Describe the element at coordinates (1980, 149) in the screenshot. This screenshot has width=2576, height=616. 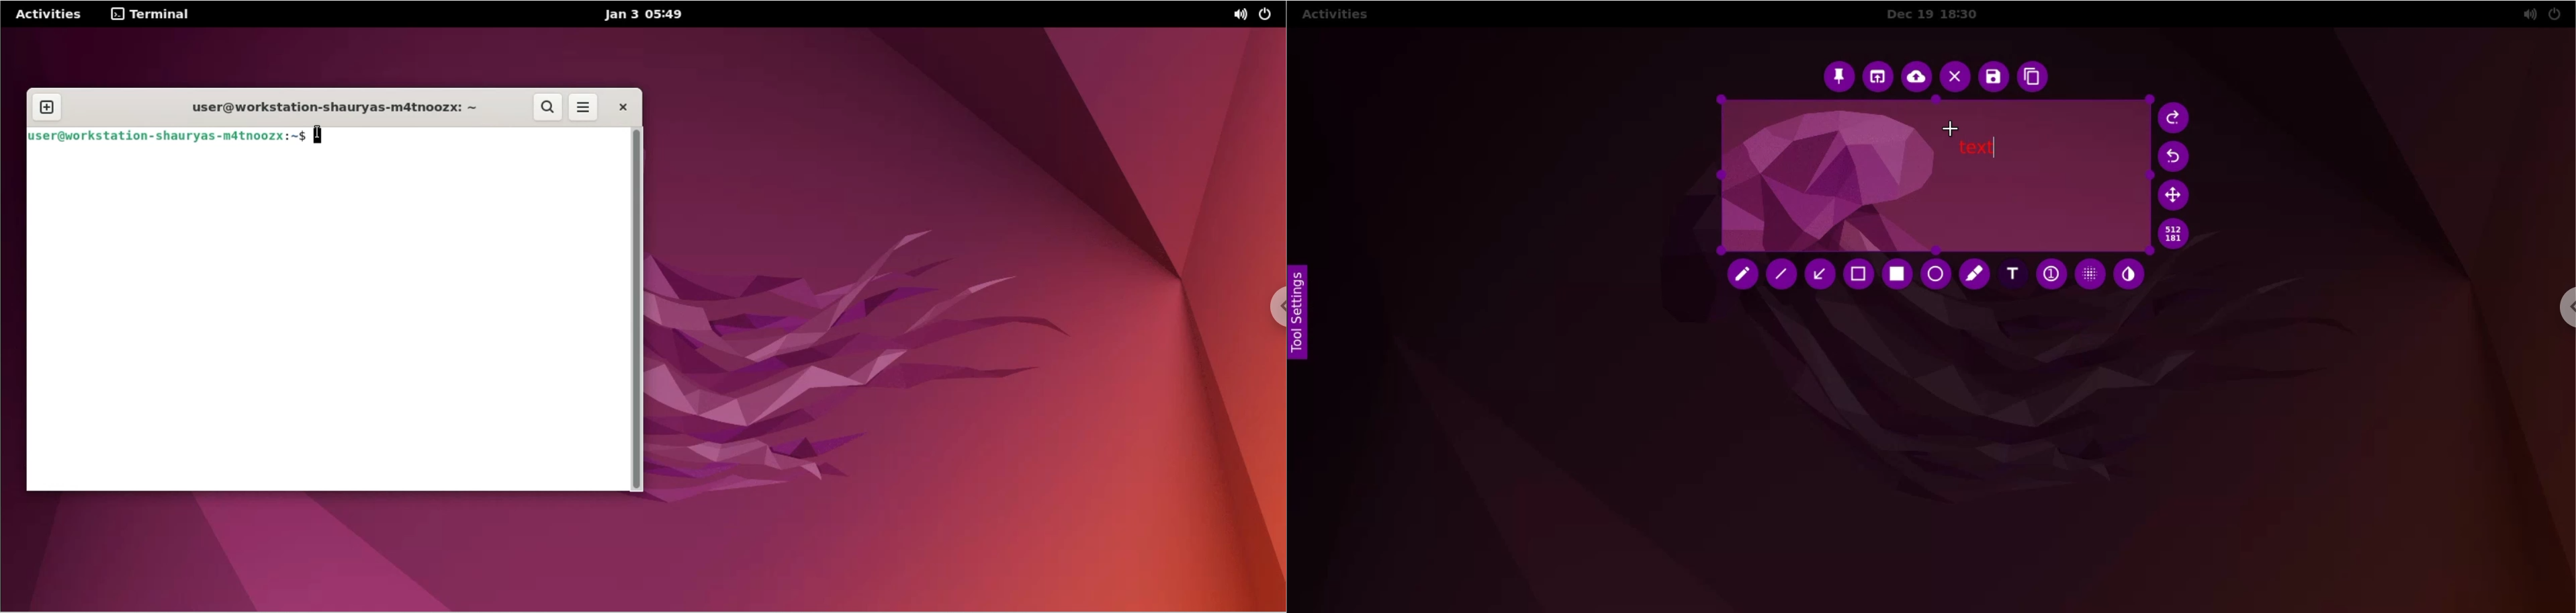
I see `text markup` at that location.